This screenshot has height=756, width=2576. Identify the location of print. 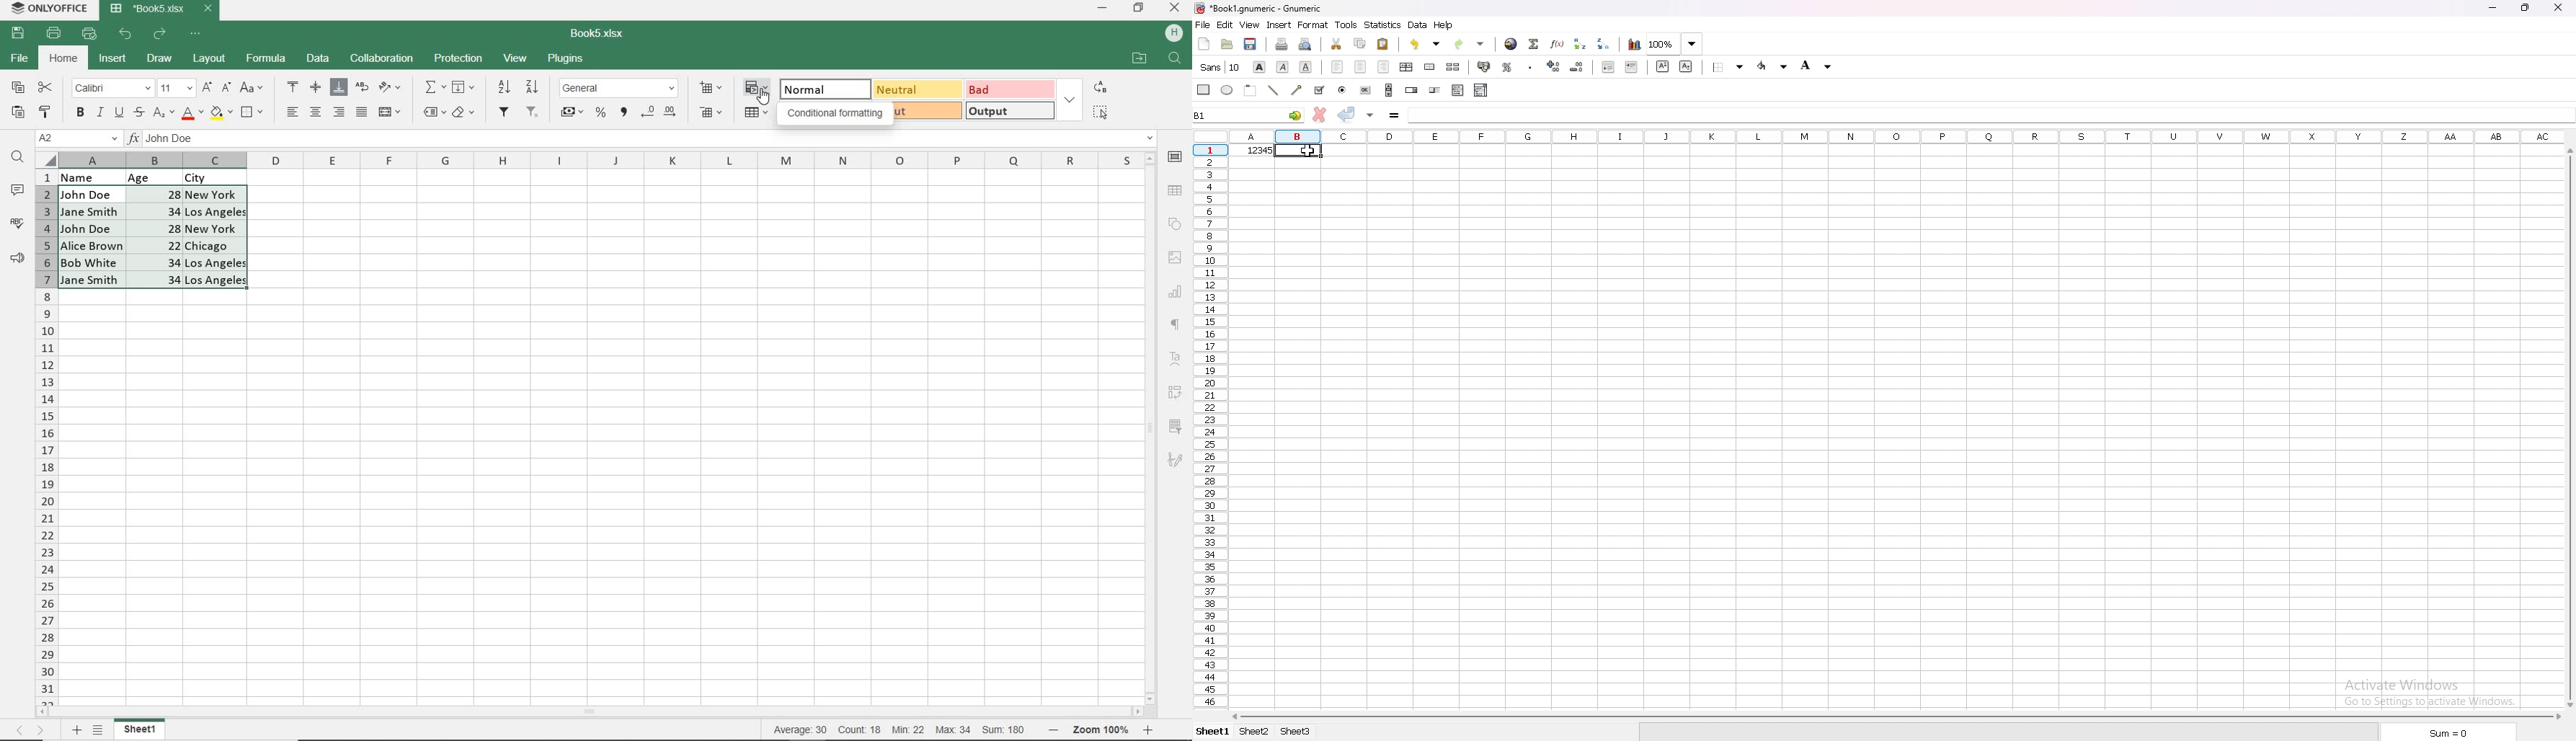
(1282, 43).